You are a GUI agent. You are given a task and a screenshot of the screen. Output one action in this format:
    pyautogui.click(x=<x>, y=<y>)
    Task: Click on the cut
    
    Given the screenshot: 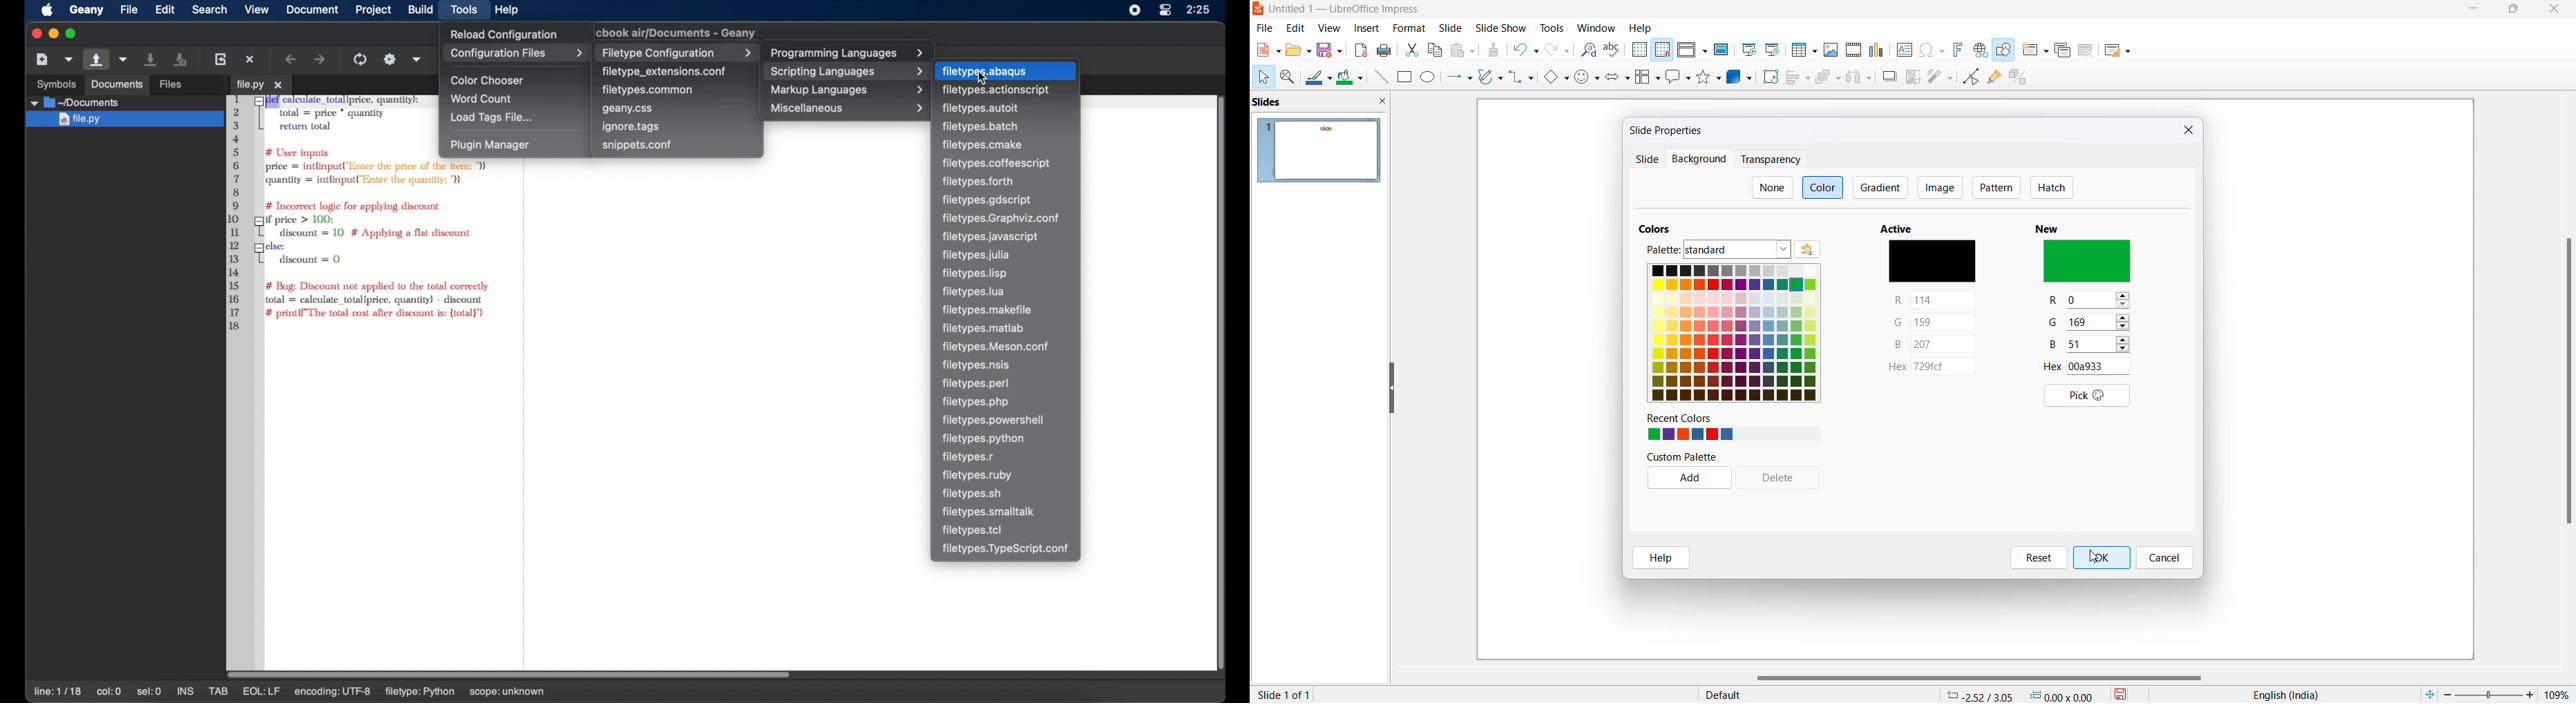 What is the action you would take?
    pyautogui.click(x=1413, y=49)
    